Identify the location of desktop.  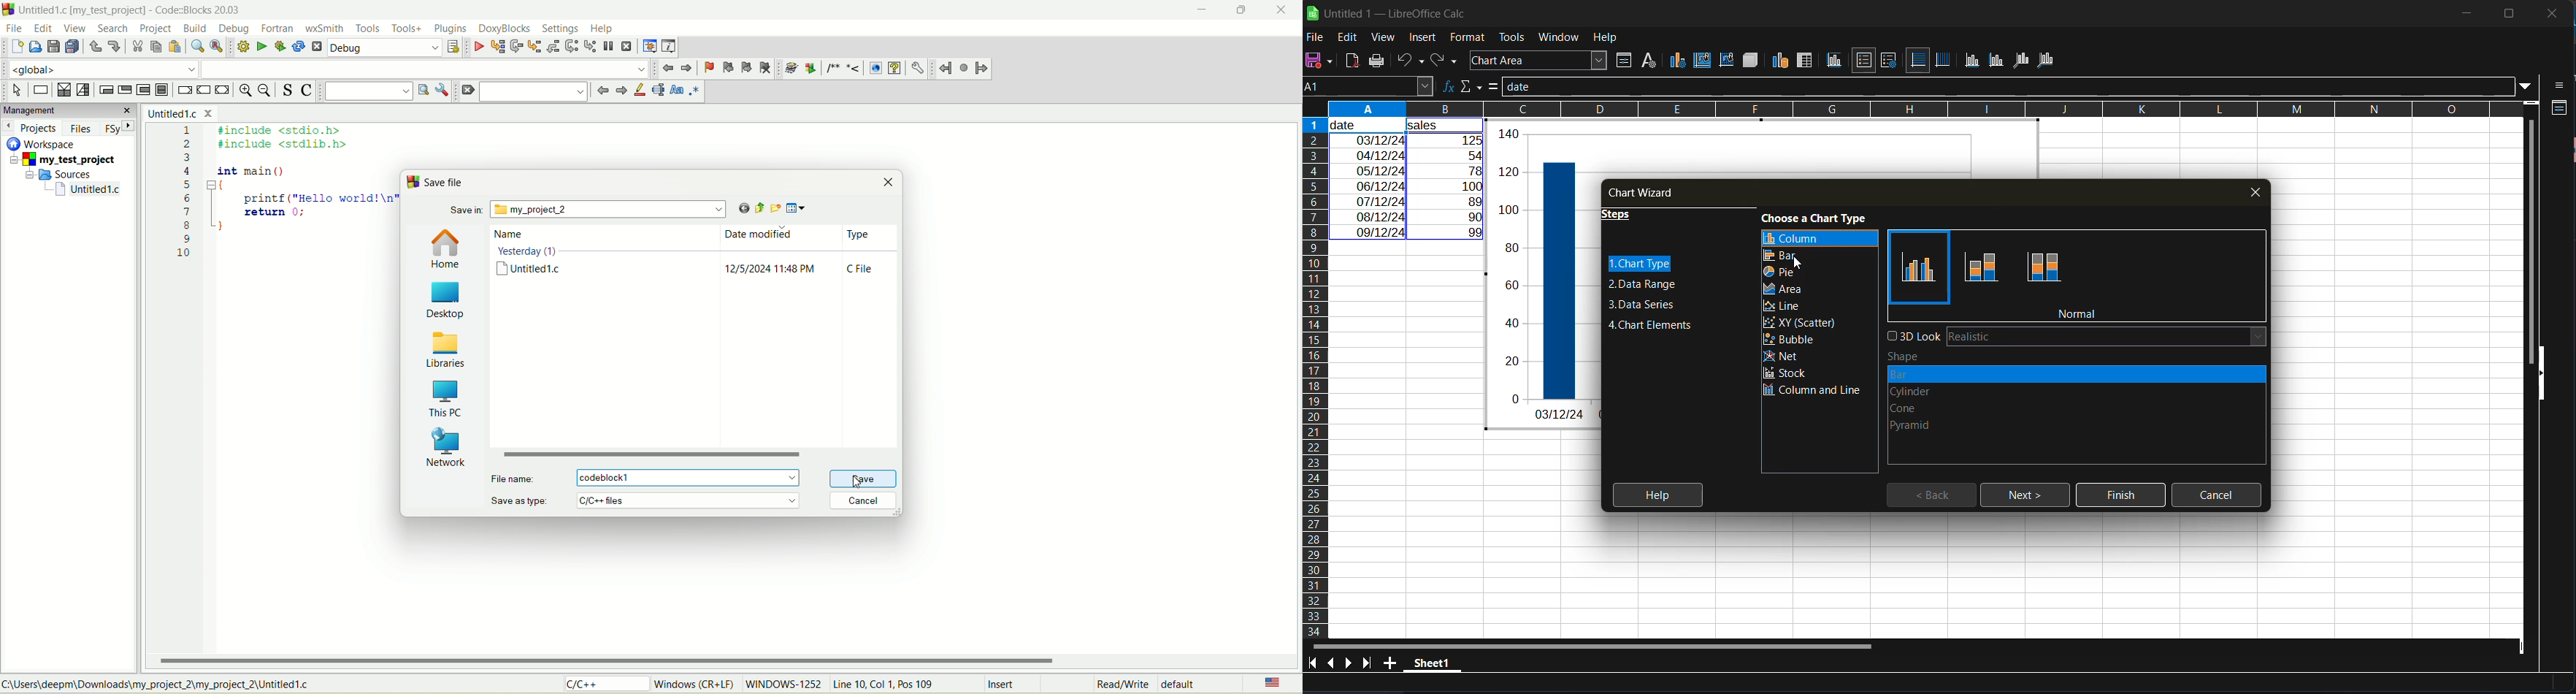
(449, 299).